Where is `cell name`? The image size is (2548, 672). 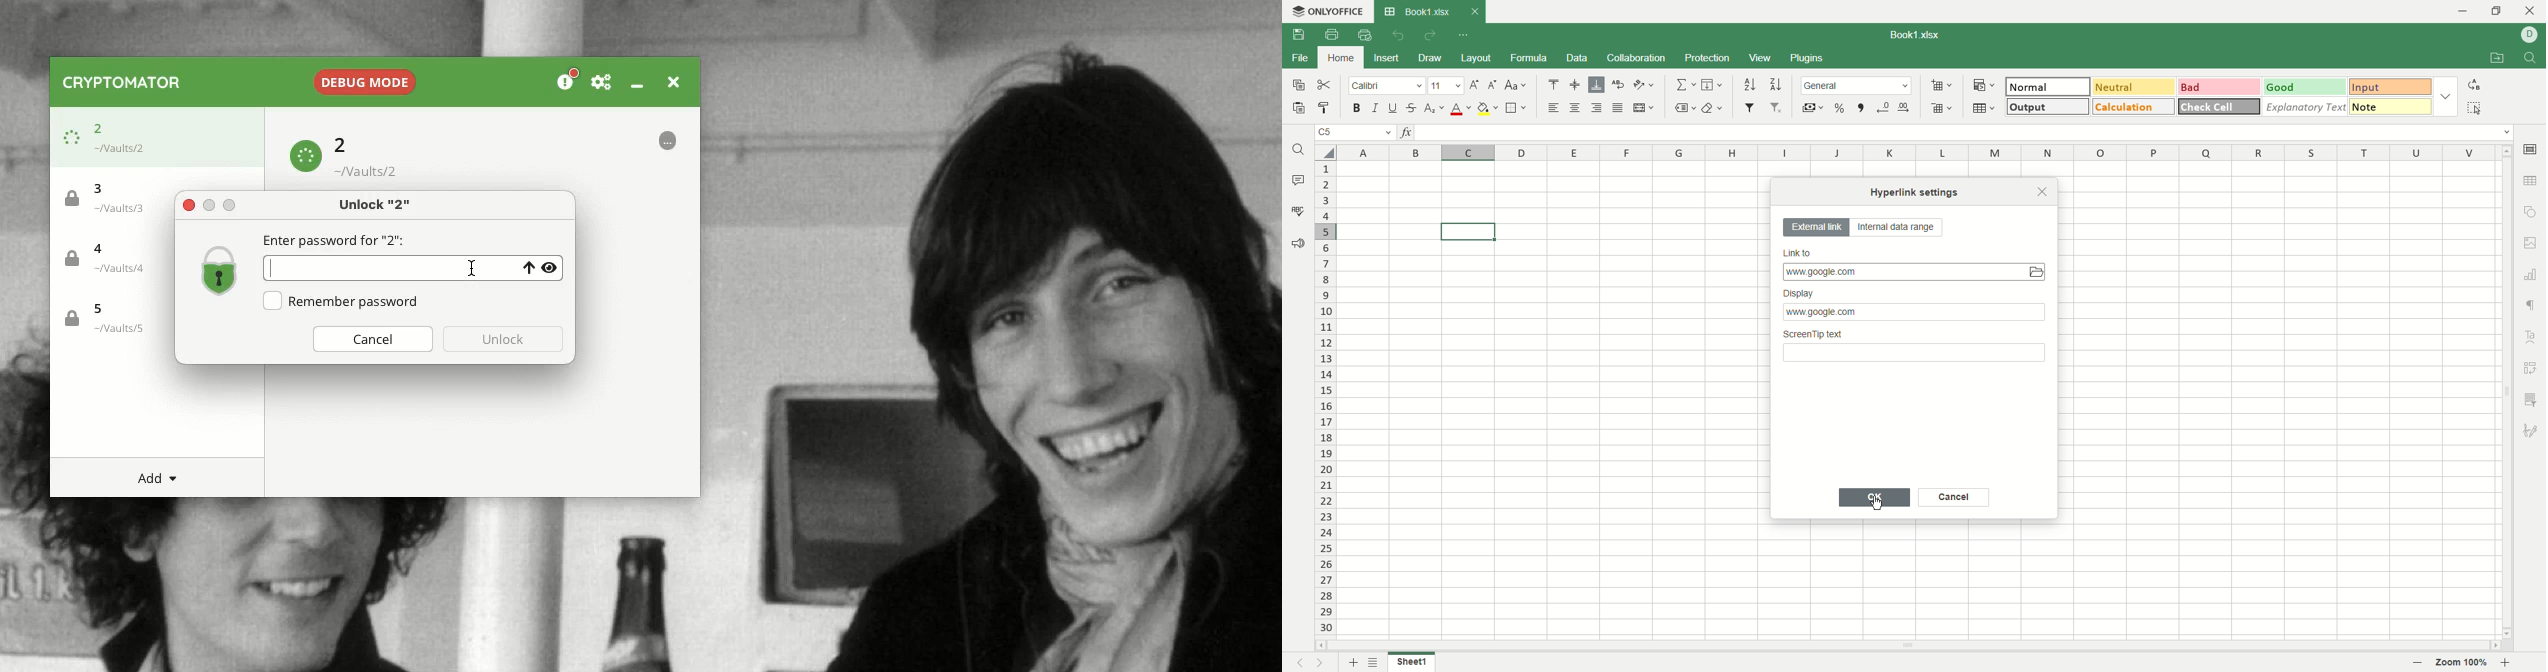
cell name is located at coordinates (1354, 134).